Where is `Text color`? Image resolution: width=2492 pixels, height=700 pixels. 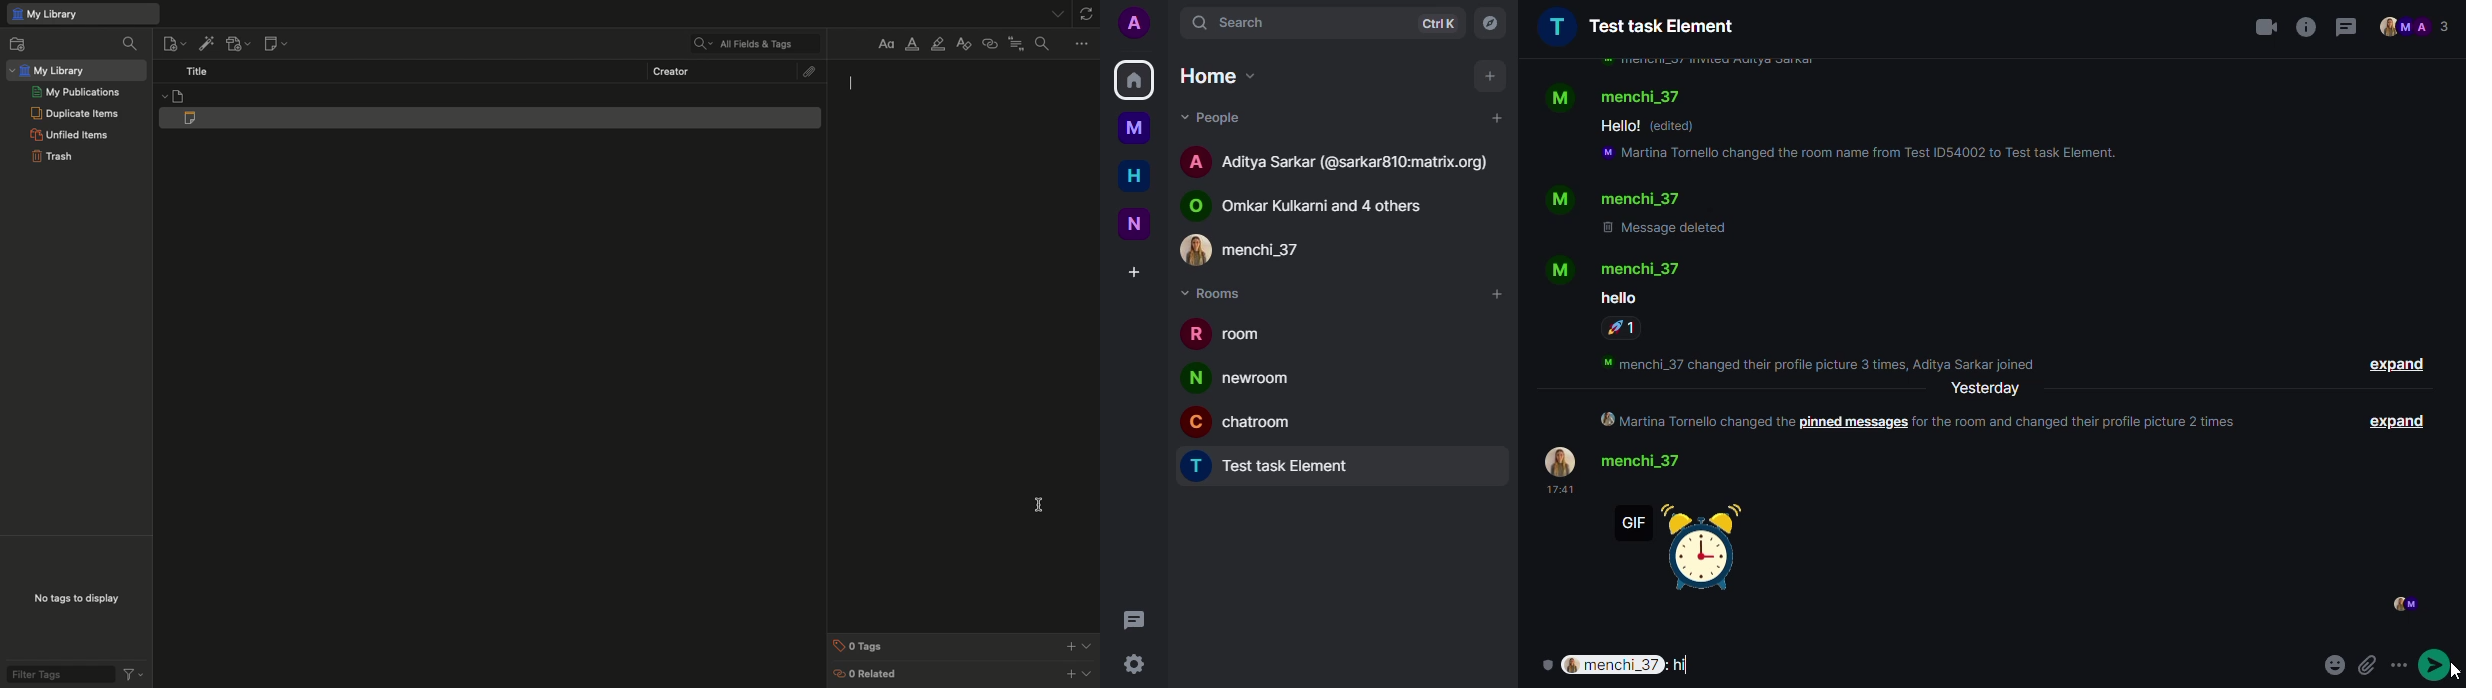 Text color is located at coordinates (914, 47).